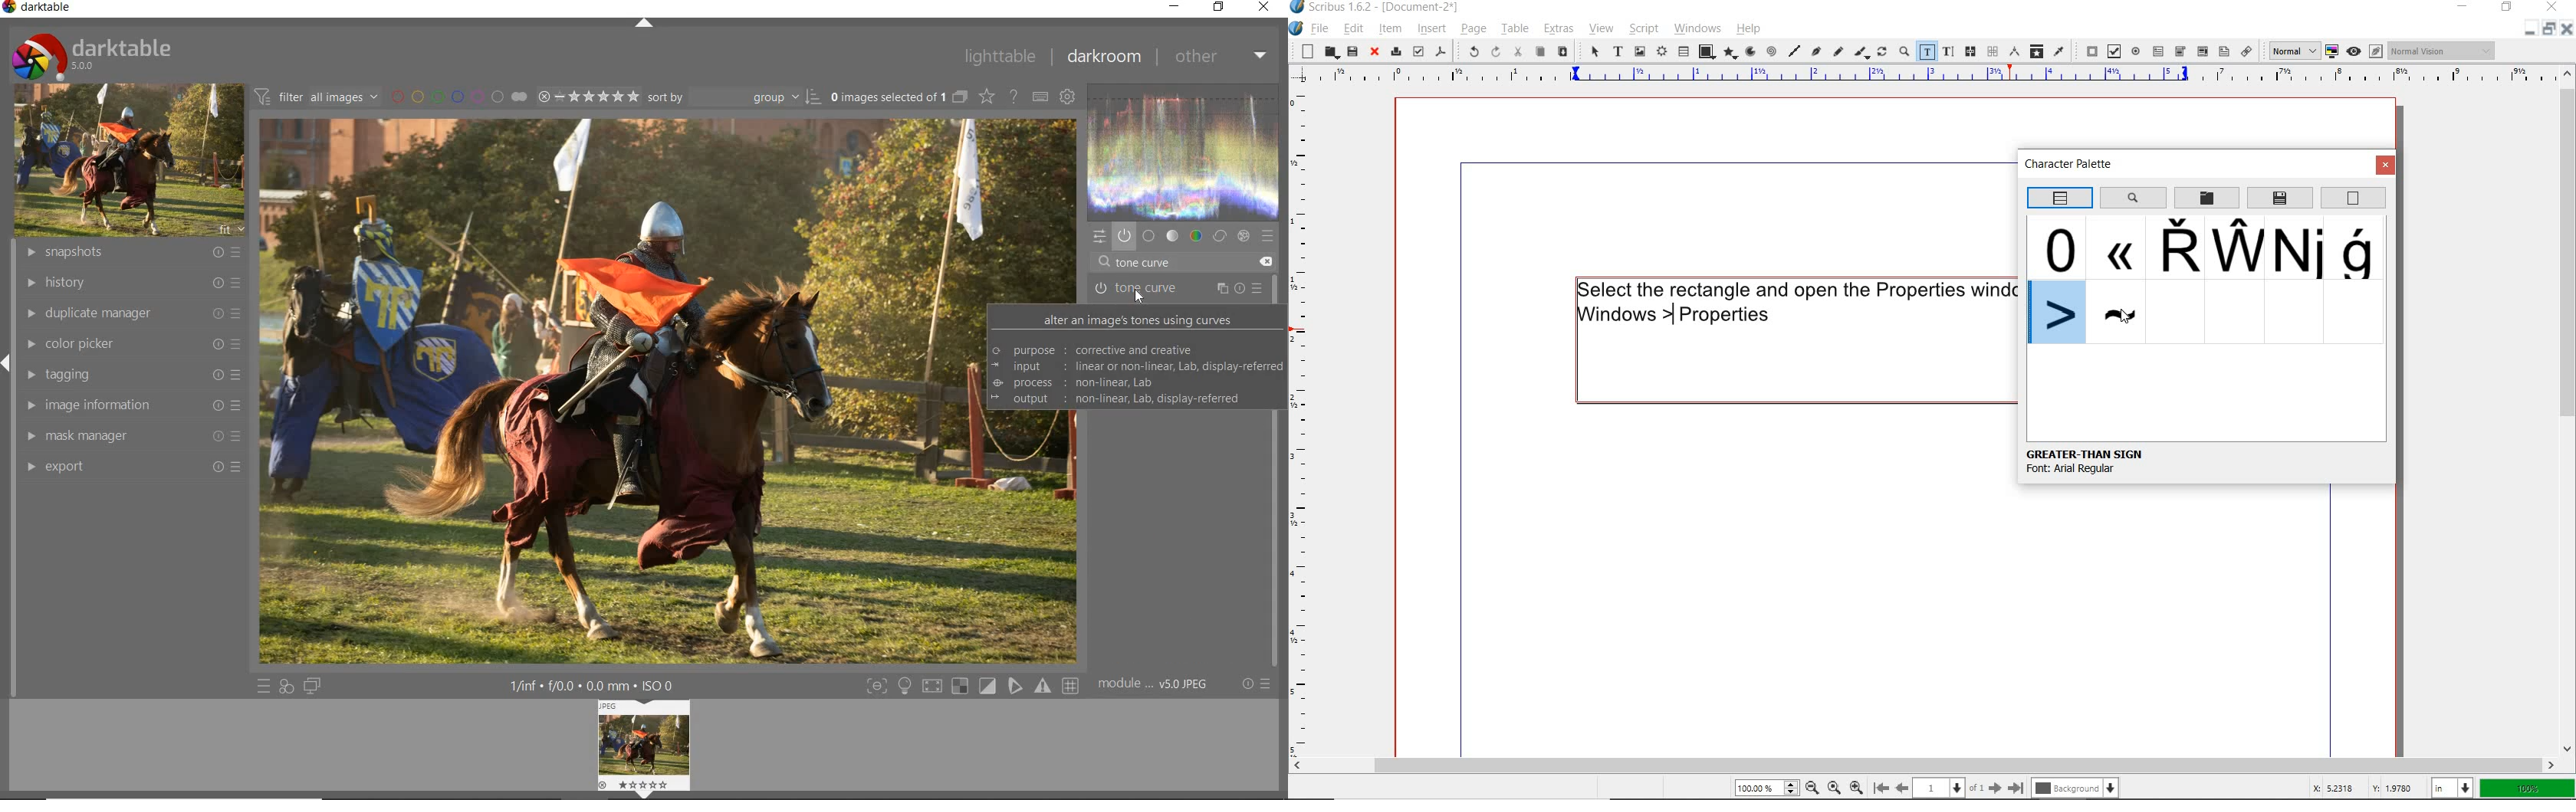  Describe the element at coordinates (2135, 51) in the screenshot. I see `pdf radio button` at that location.